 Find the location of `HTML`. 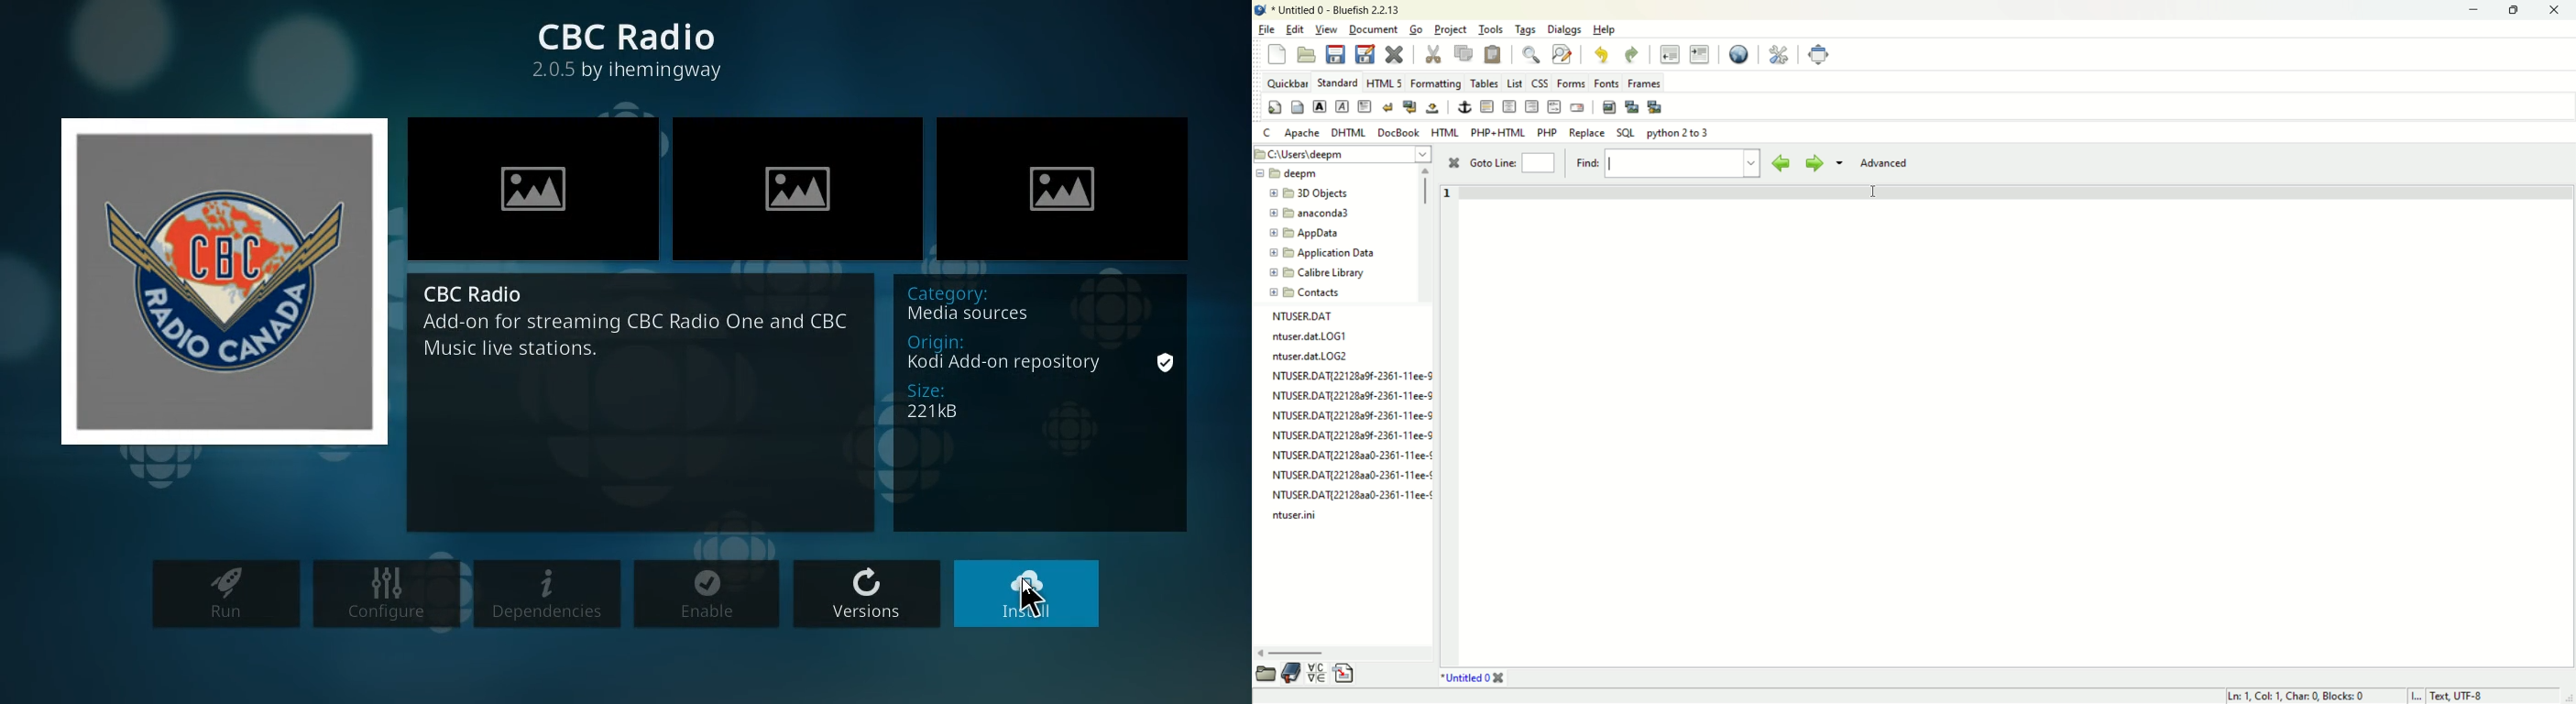

HTML is located at coordinates (1446, 132).